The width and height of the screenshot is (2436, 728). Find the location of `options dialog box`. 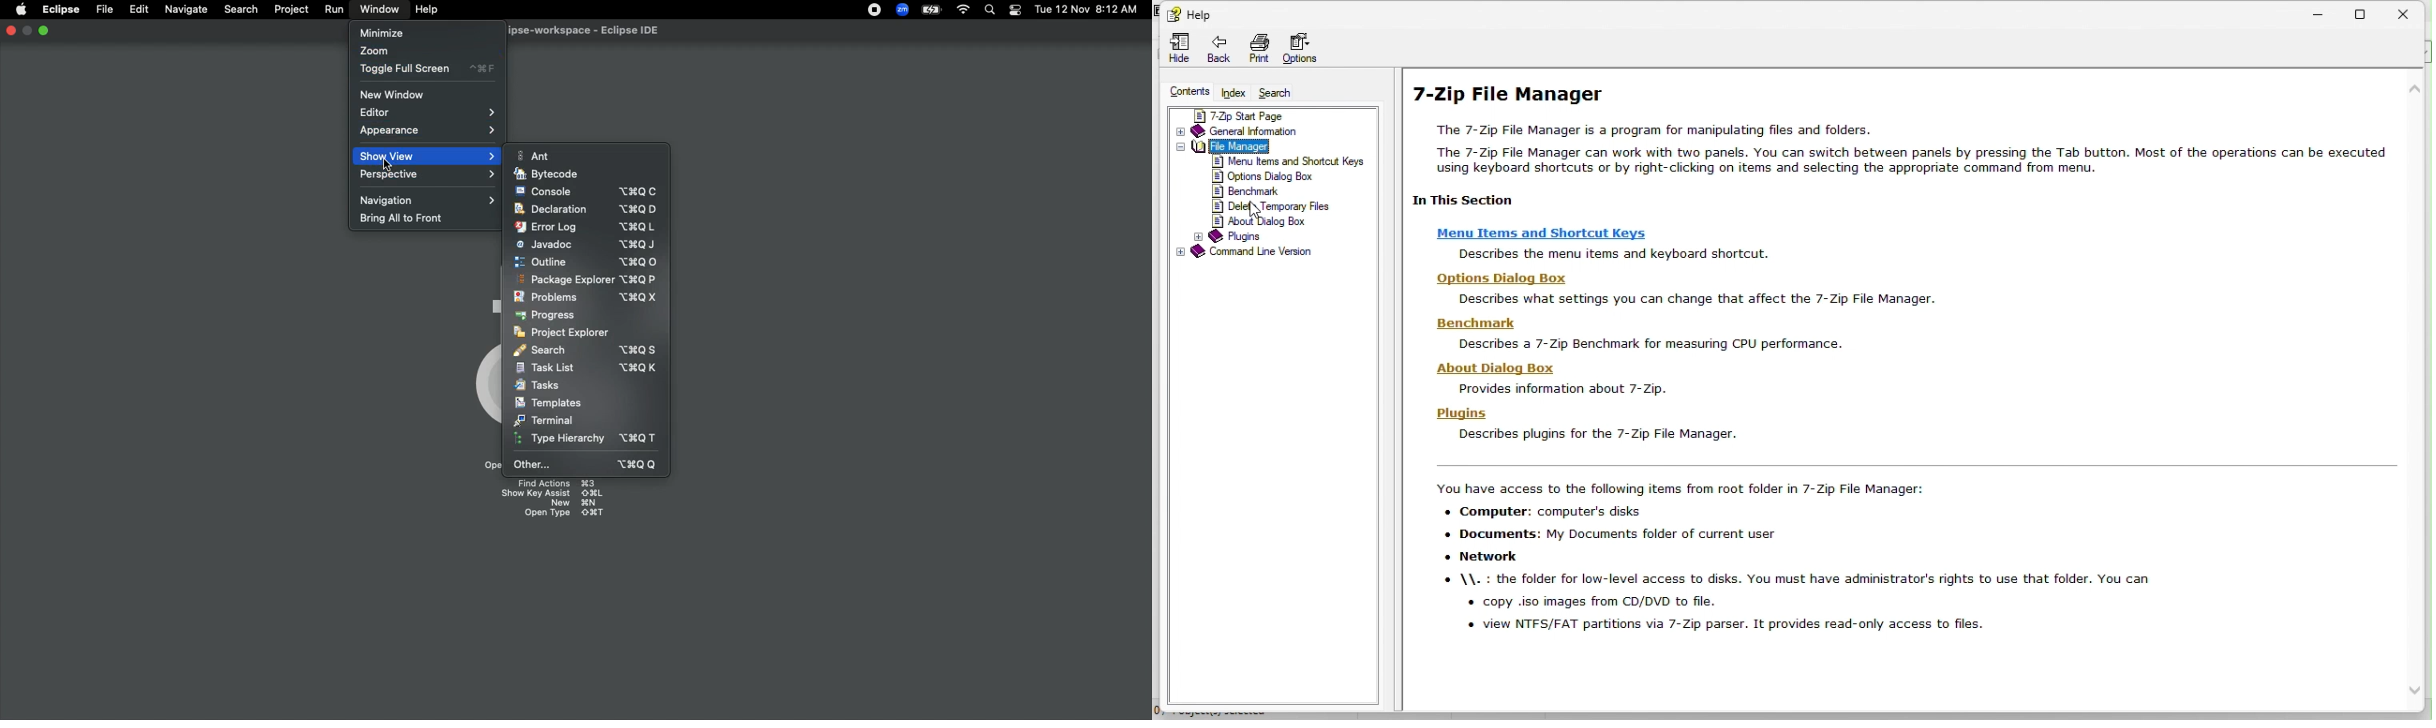

options dialog box is located at coordinates (1263, 176).